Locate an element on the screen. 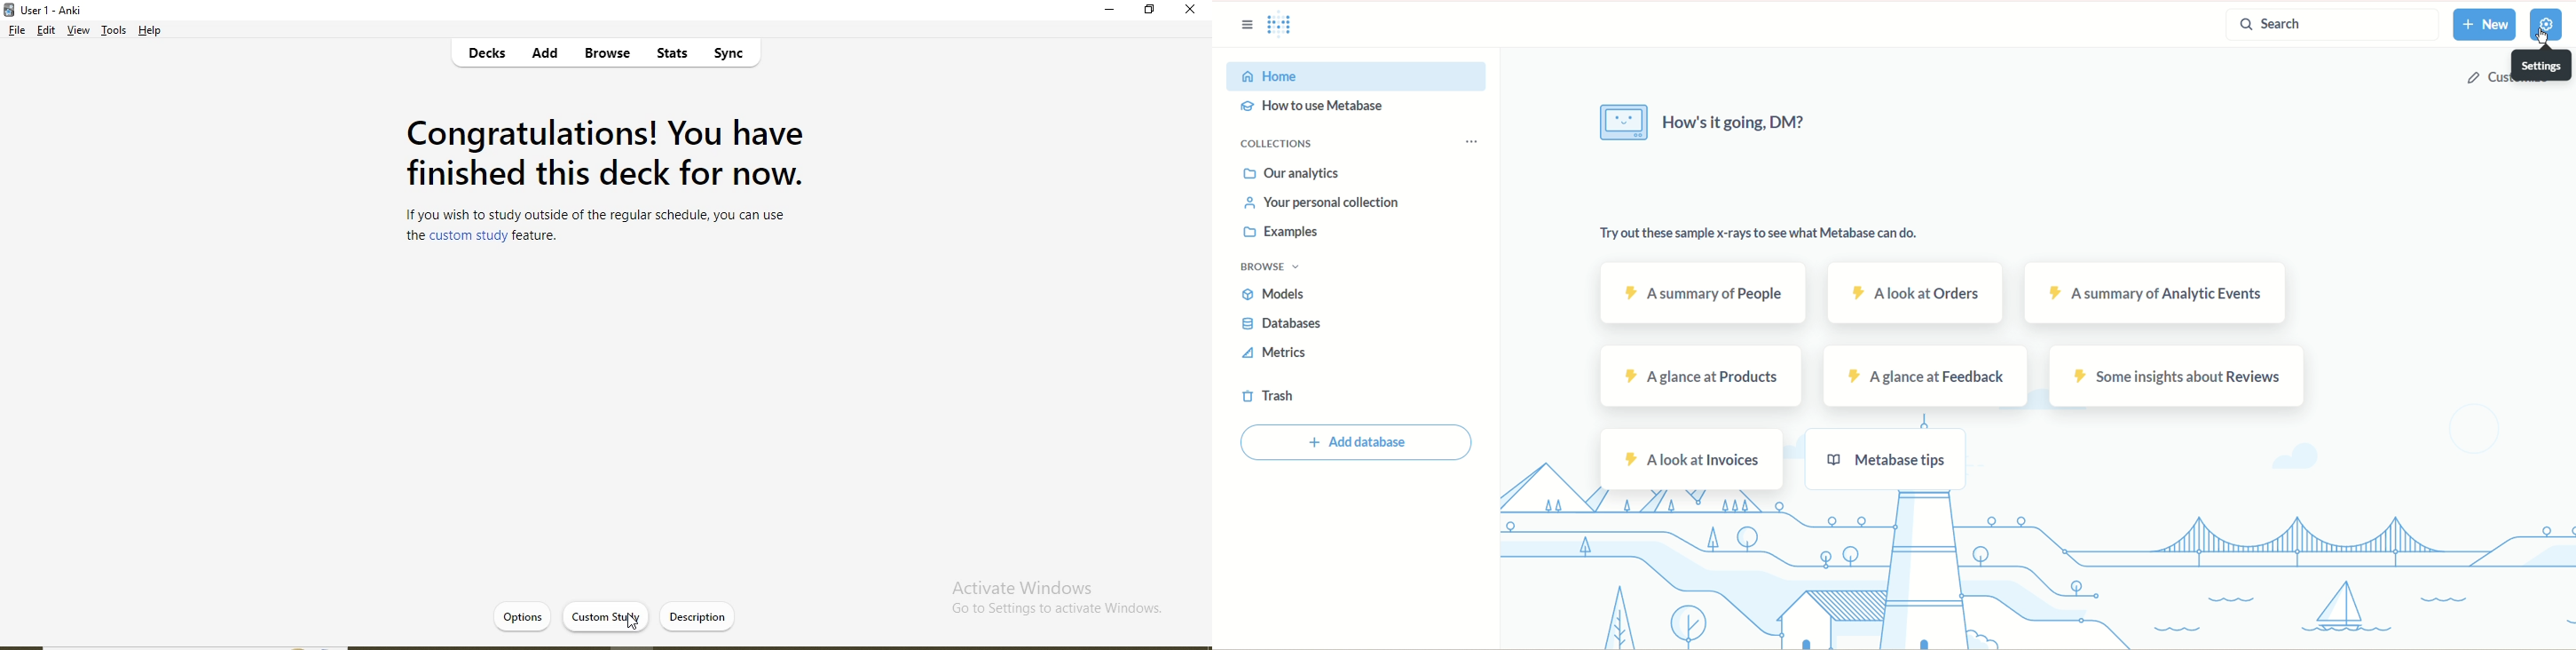 Image resolution: width=2576 pixels, height=672 pixels. a look at orders is located at coordinates (1913, 291).